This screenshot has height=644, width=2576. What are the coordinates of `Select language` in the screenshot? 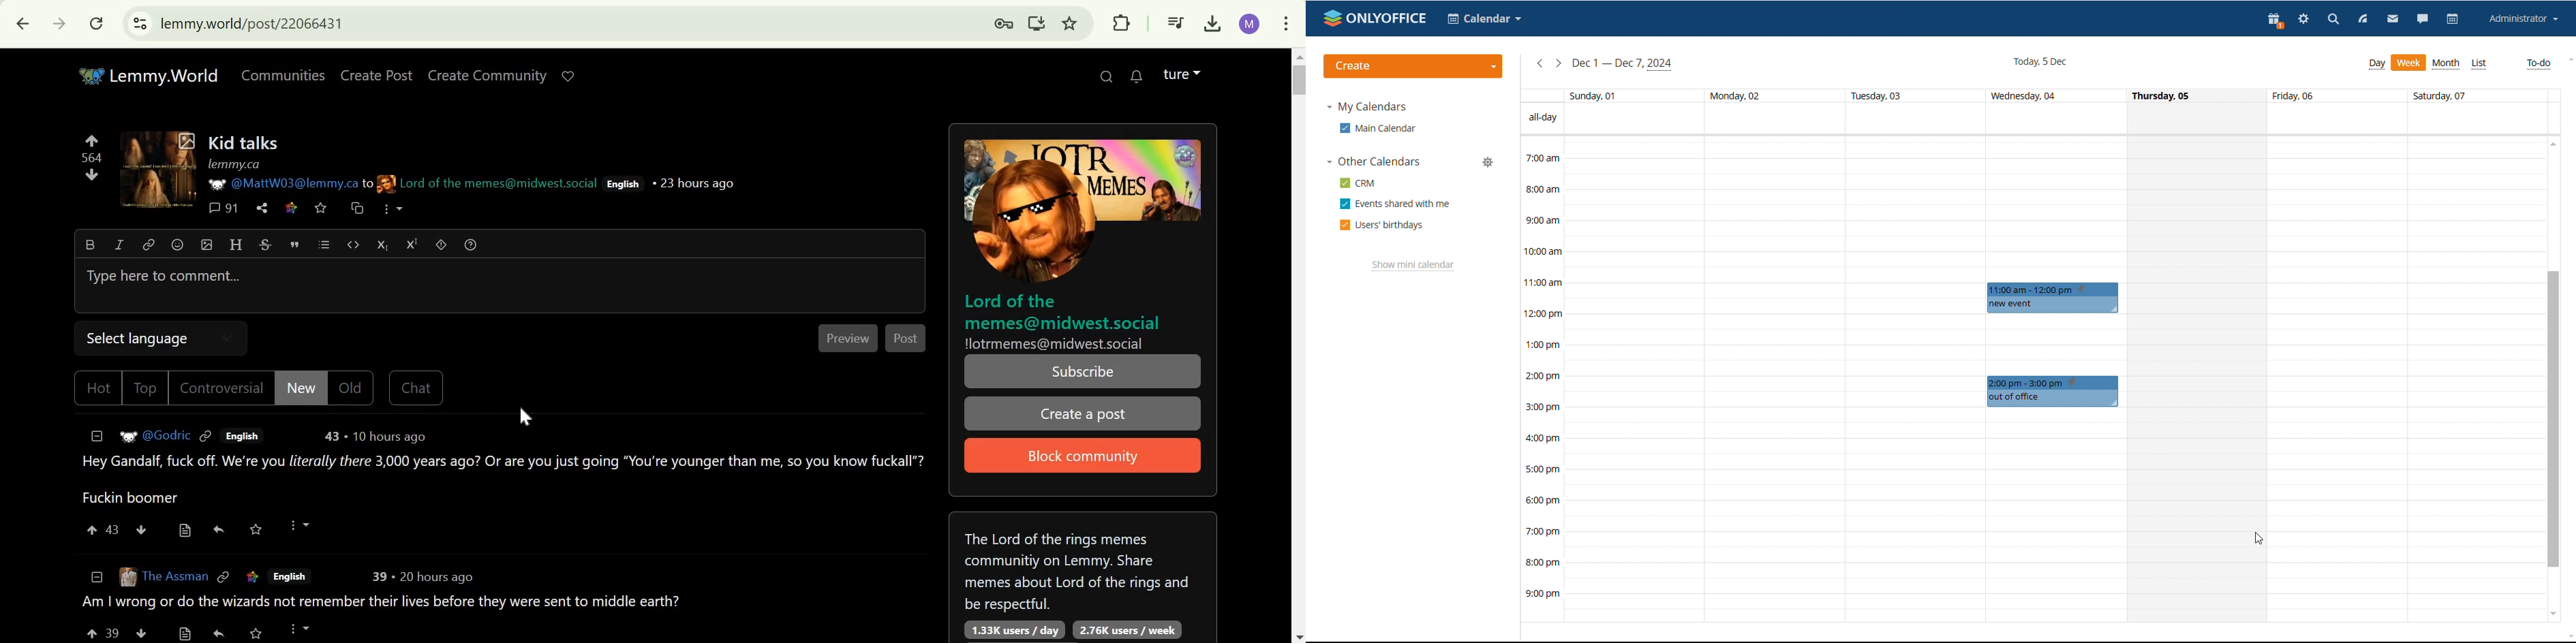 It's located at (134, 337).